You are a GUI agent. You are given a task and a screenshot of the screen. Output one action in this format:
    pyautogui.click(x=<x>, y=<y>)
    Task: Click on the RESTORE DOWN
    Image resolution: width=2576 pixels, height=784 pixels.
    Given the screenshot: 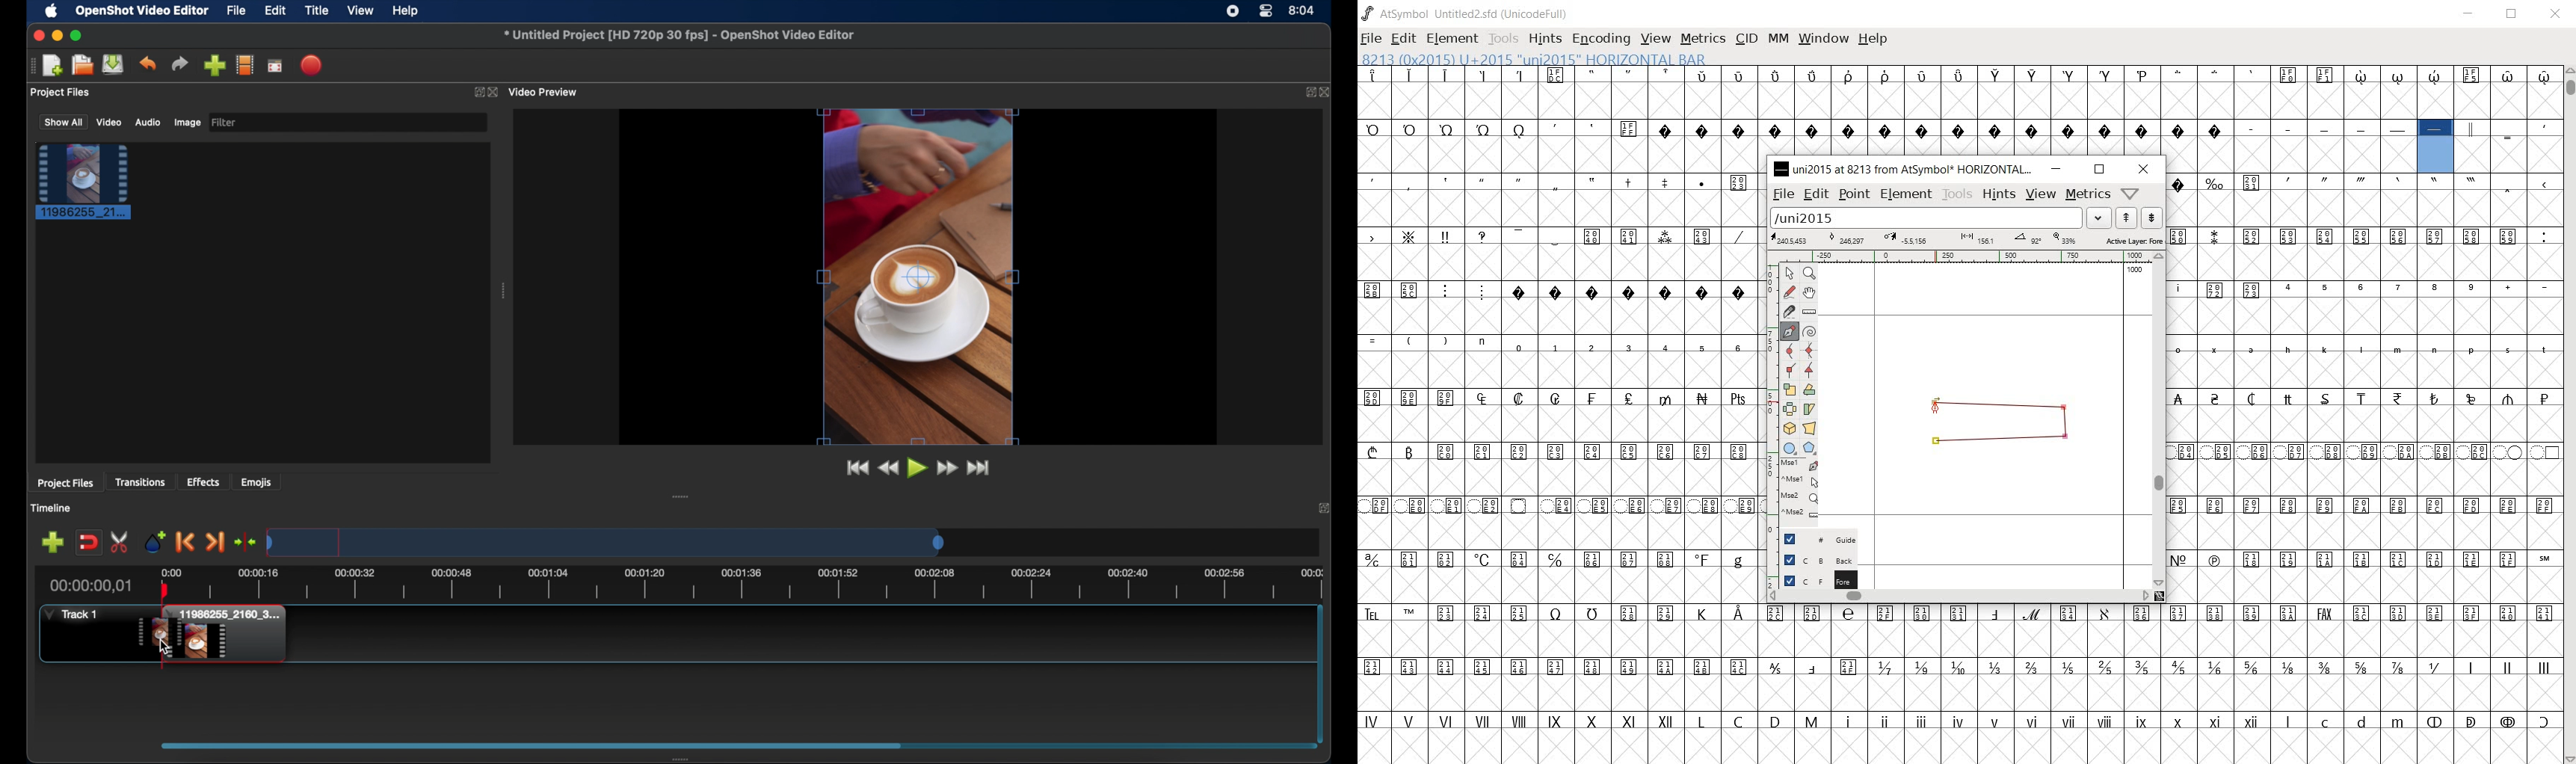 What is the action you would take?
    pyautogui.click(x=2514, y=15)
    